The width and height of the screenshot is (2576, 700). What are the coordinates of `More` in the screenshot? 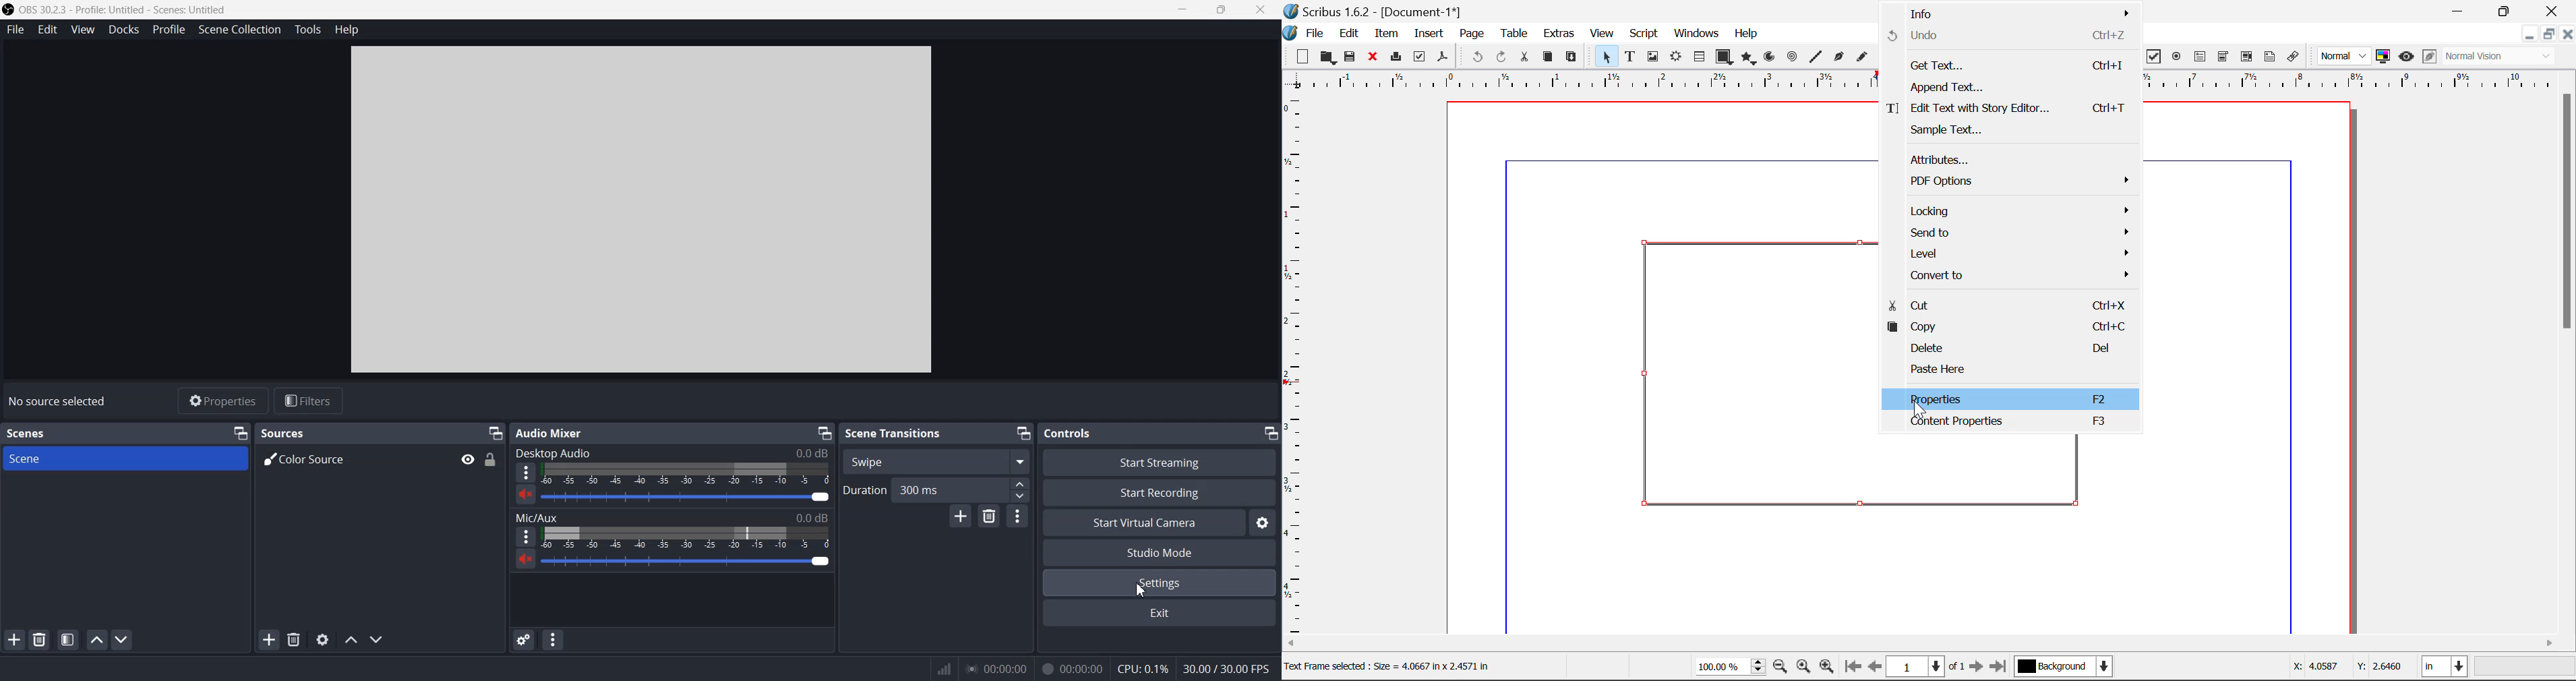 It's located at (525, 535).